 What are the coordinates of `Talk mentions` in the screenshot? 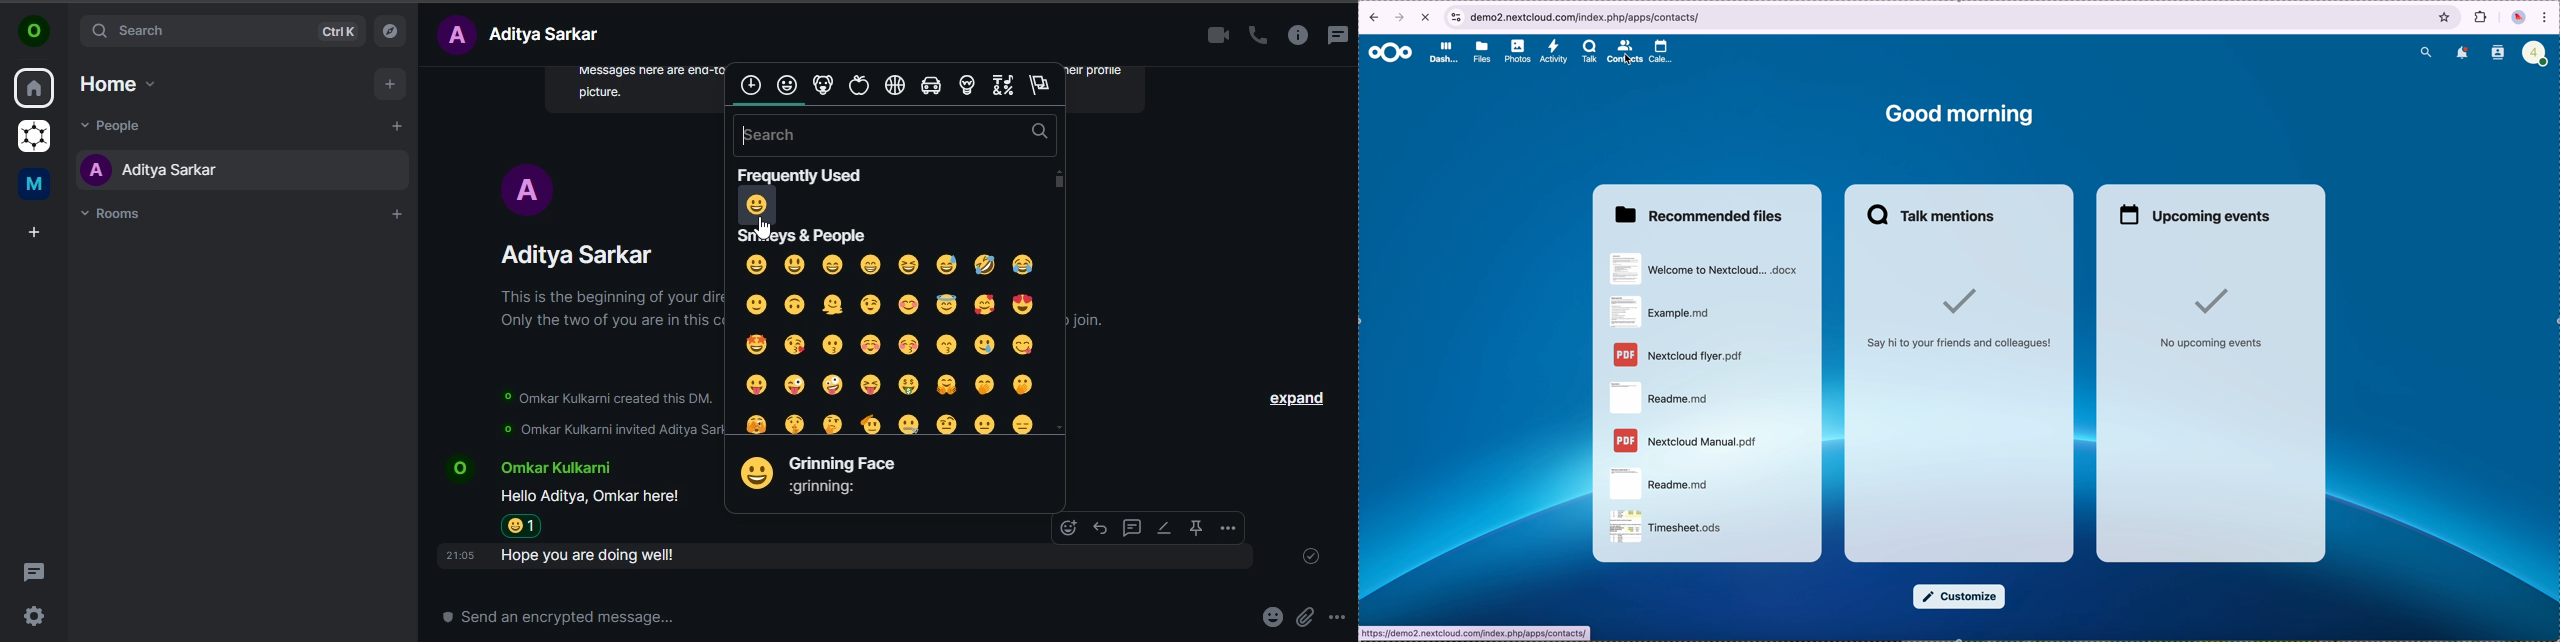 It's located at (1934, 217).